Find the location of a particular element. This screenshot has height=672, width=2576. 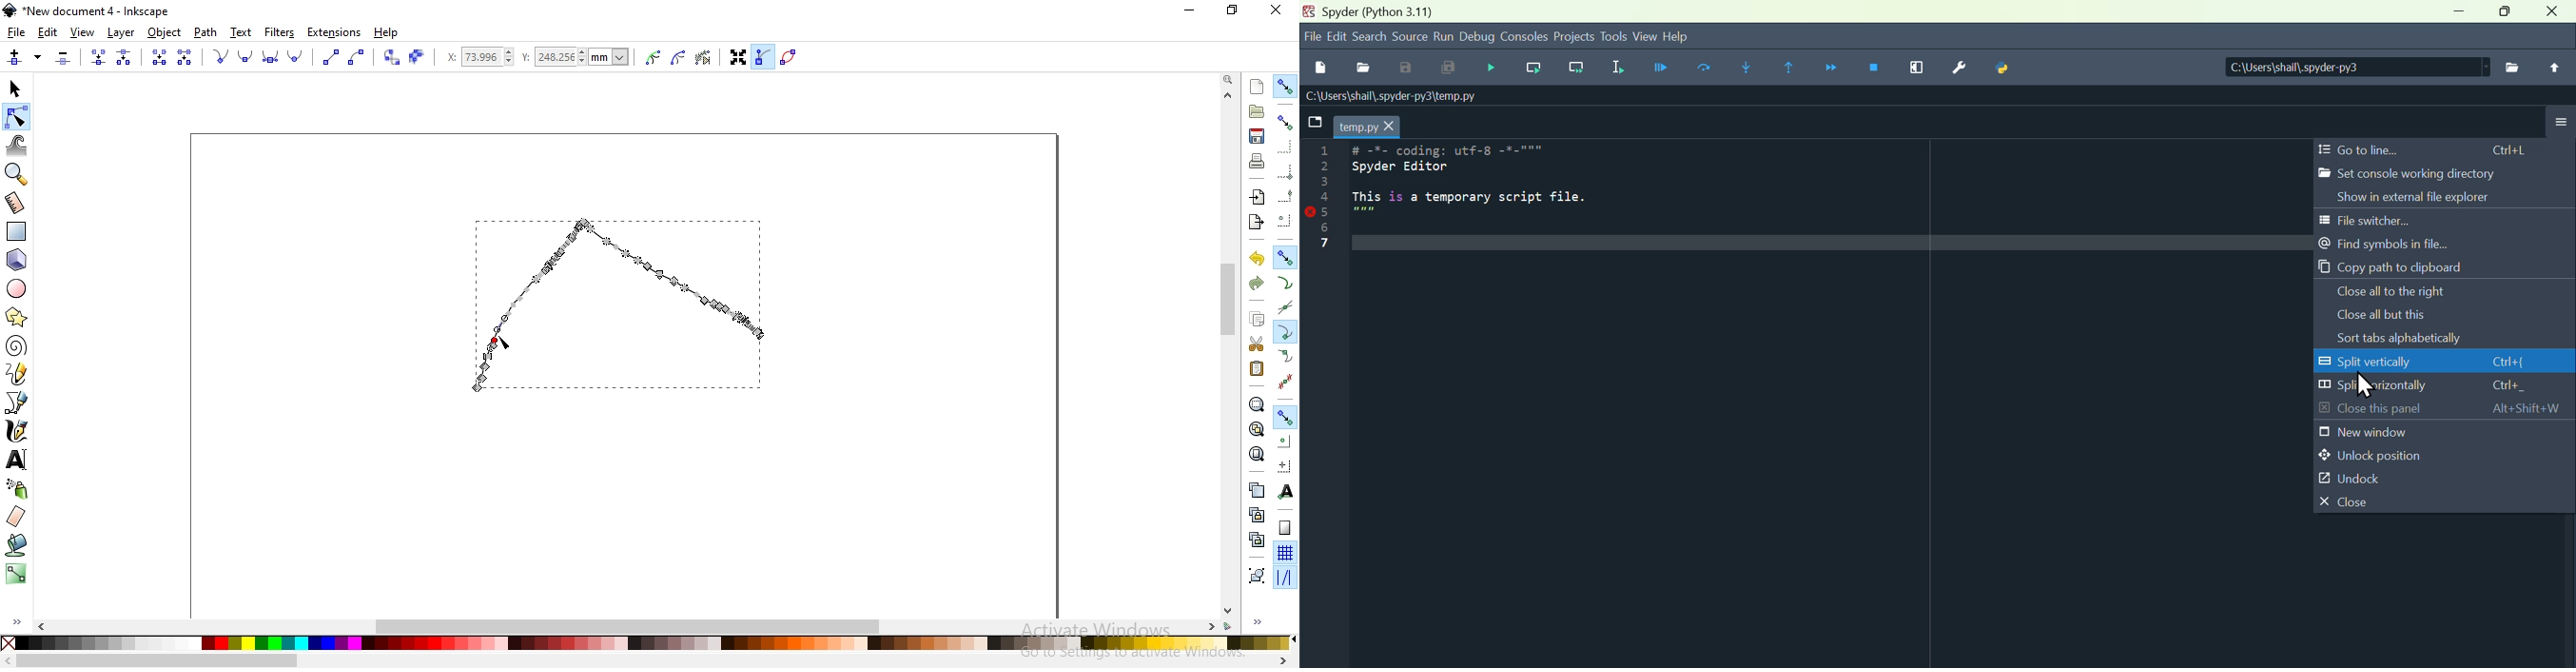

\Users\shail\.spyder-py3\temp.py is located at coordinates (1397, 98).